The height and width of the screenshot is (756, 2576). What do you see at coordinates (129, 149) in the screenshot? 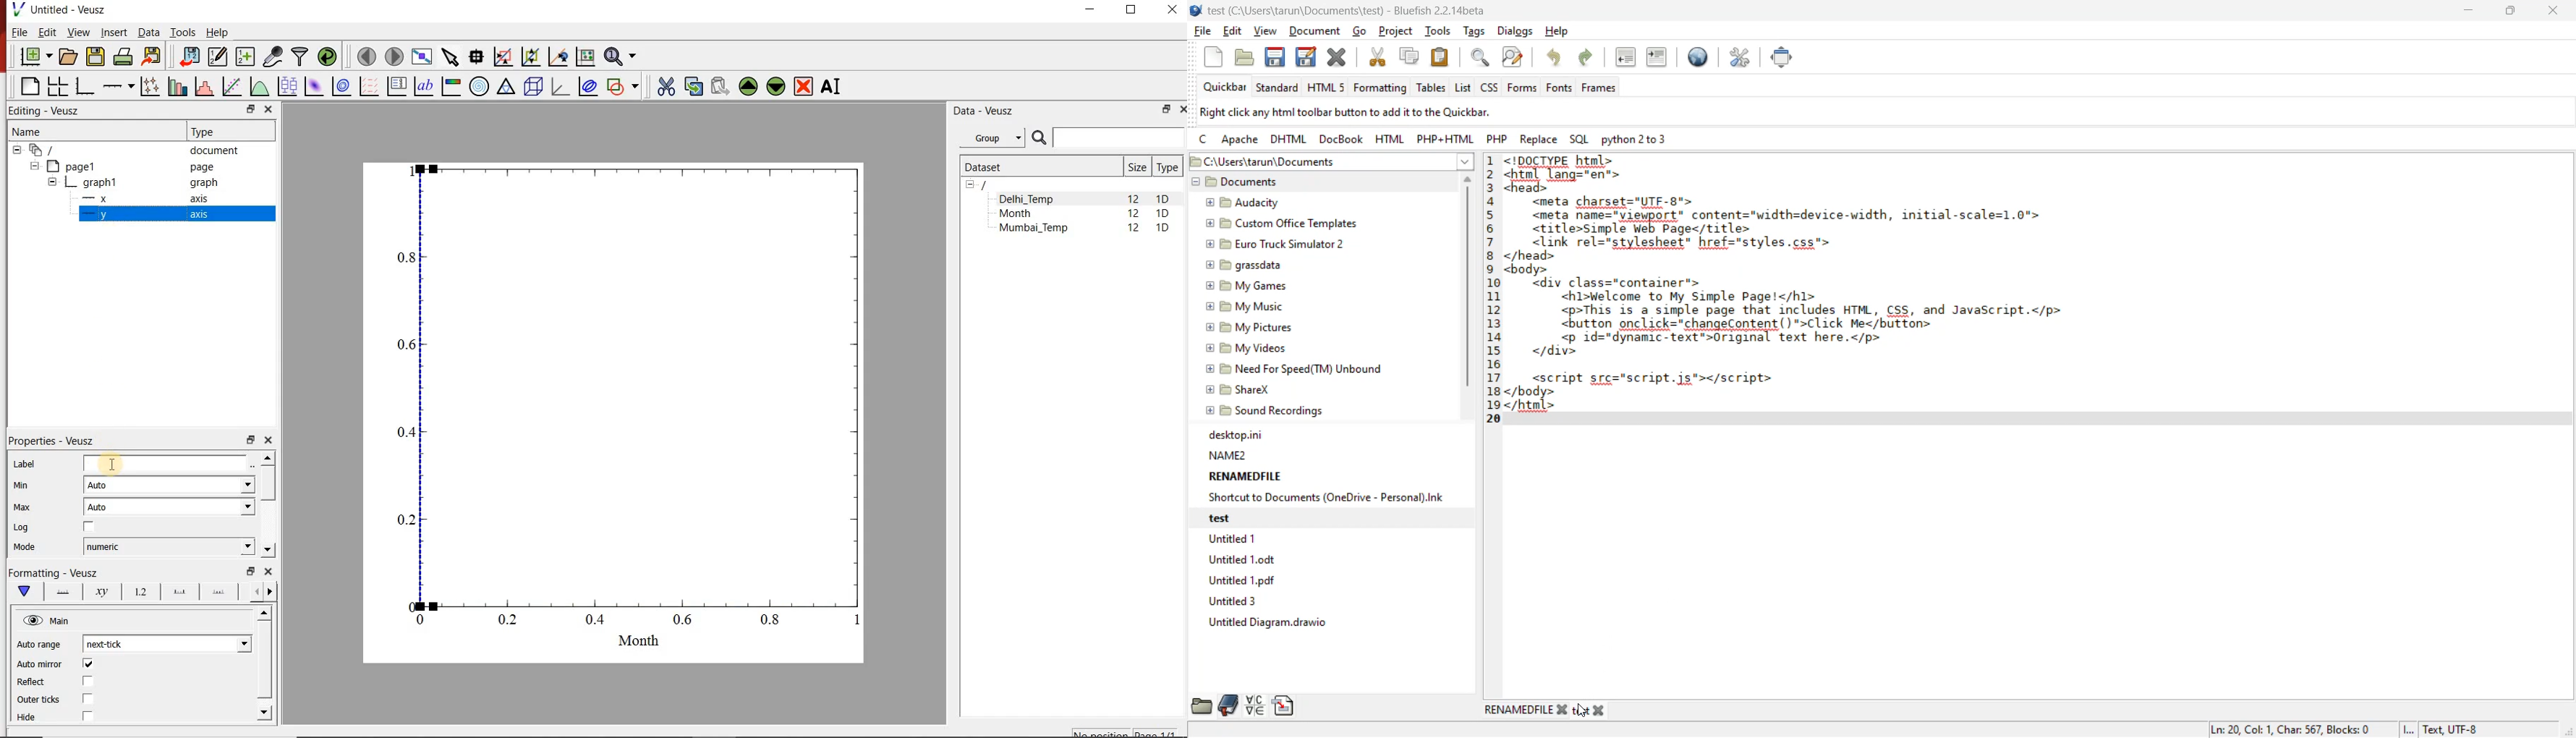
I see `document` at bounding box center [129, 149].